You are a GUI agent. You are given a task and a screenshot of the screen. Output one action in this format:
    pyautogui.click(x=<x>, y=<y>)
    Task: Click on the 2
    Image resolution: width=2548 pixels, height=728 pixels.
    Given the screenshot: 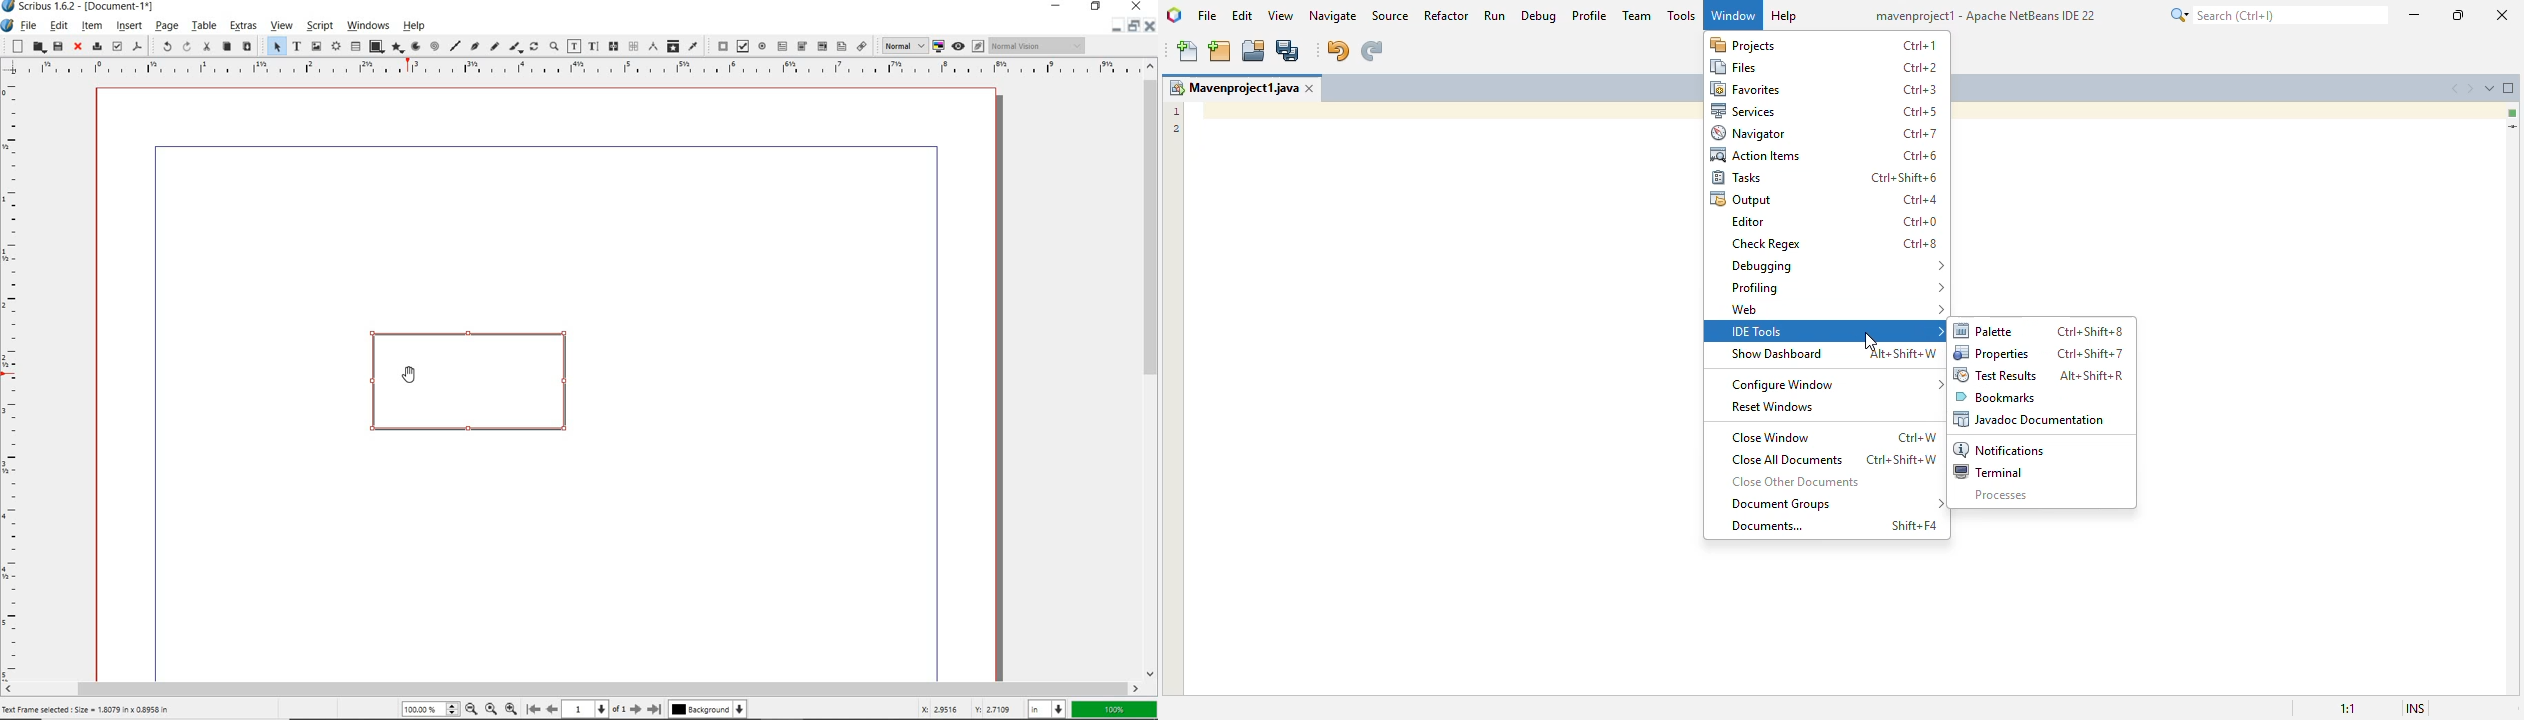 What is the action you would take?
    pyautogui.click(x=1177, y=129)
    